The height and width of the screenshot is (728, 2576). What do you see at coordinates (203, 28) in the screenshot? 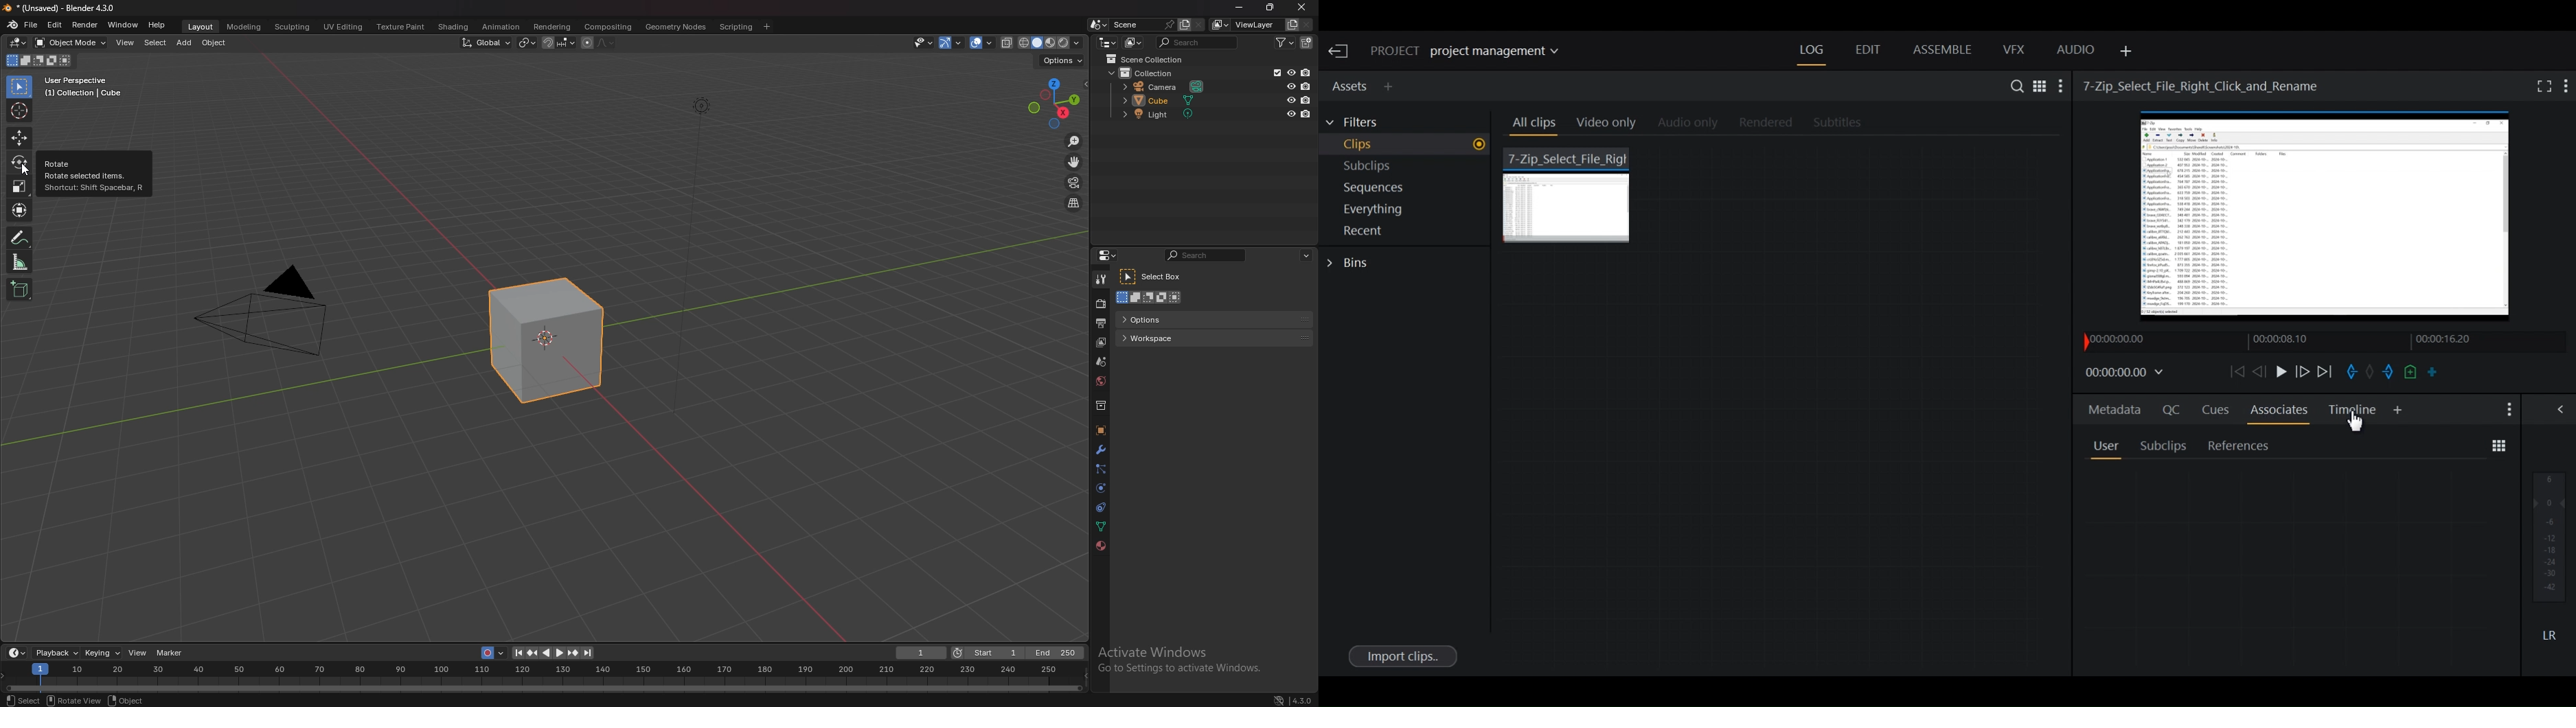
I see `layout` at bounding box center [203, 28].